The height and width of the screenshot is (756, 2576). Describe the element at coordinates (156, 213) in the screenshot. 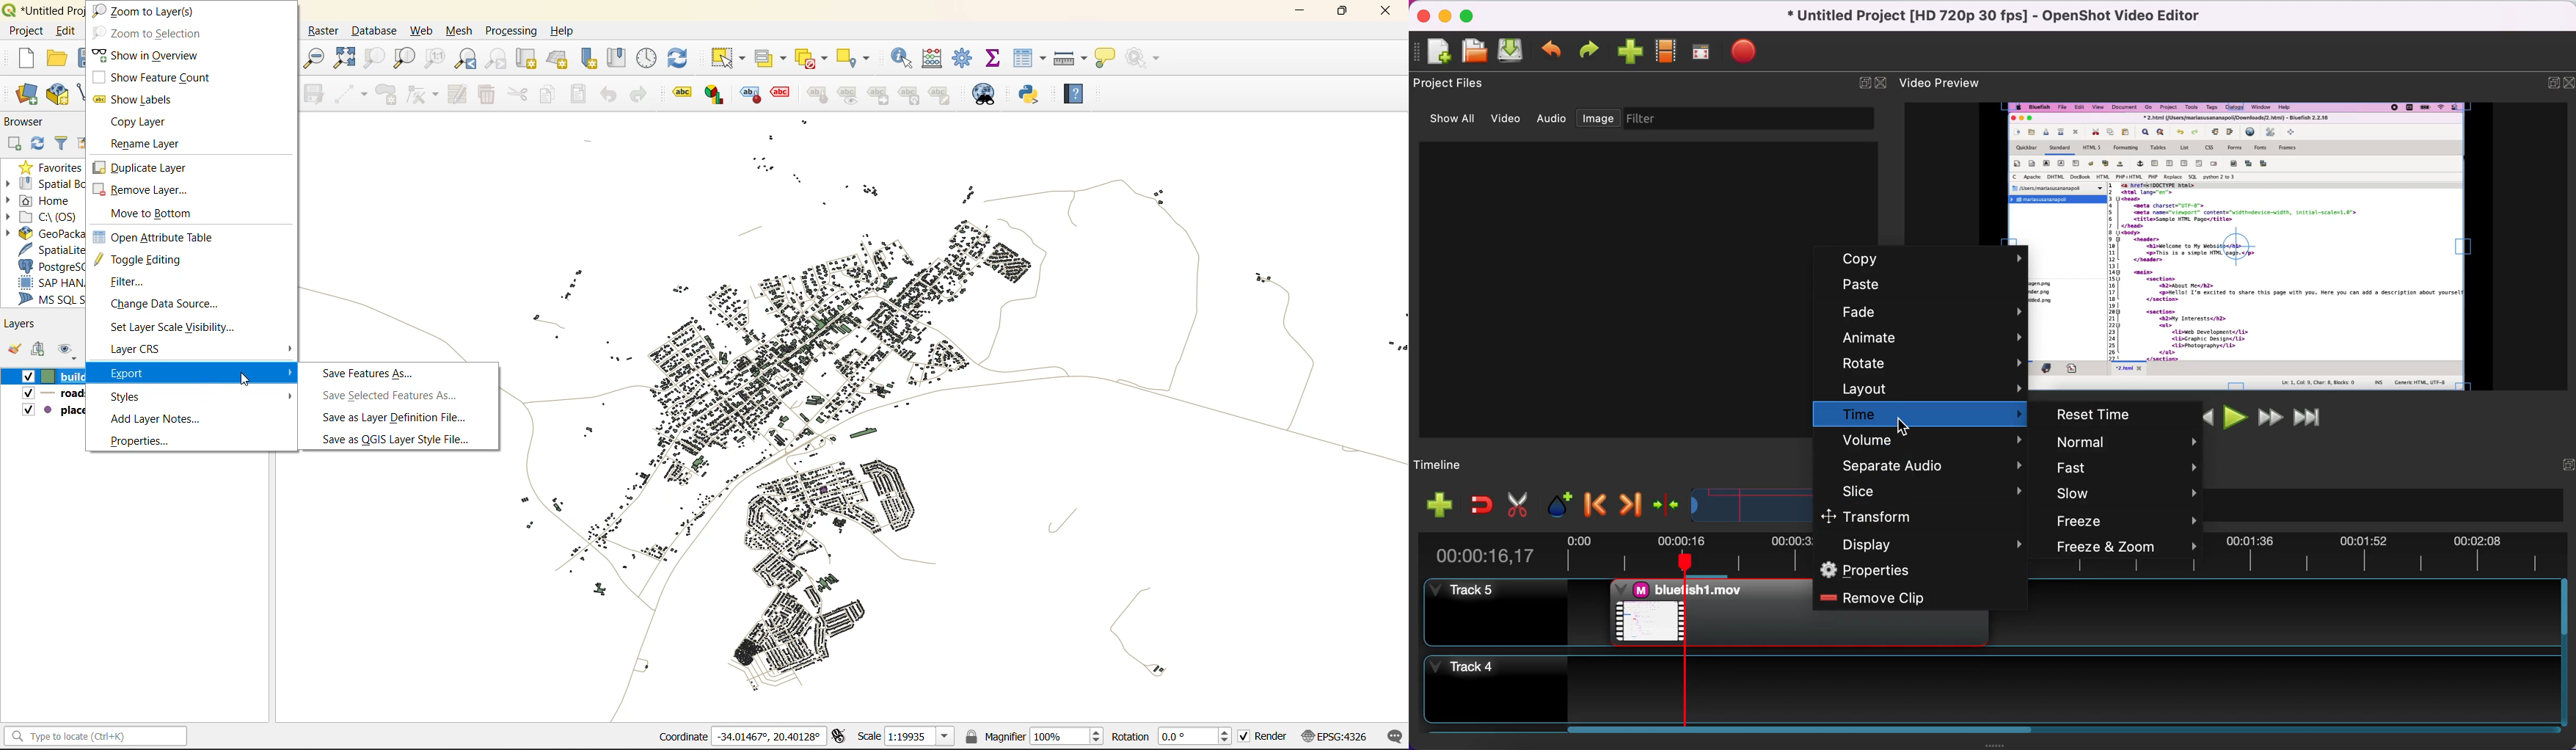

I see `move to bottom` at that location.